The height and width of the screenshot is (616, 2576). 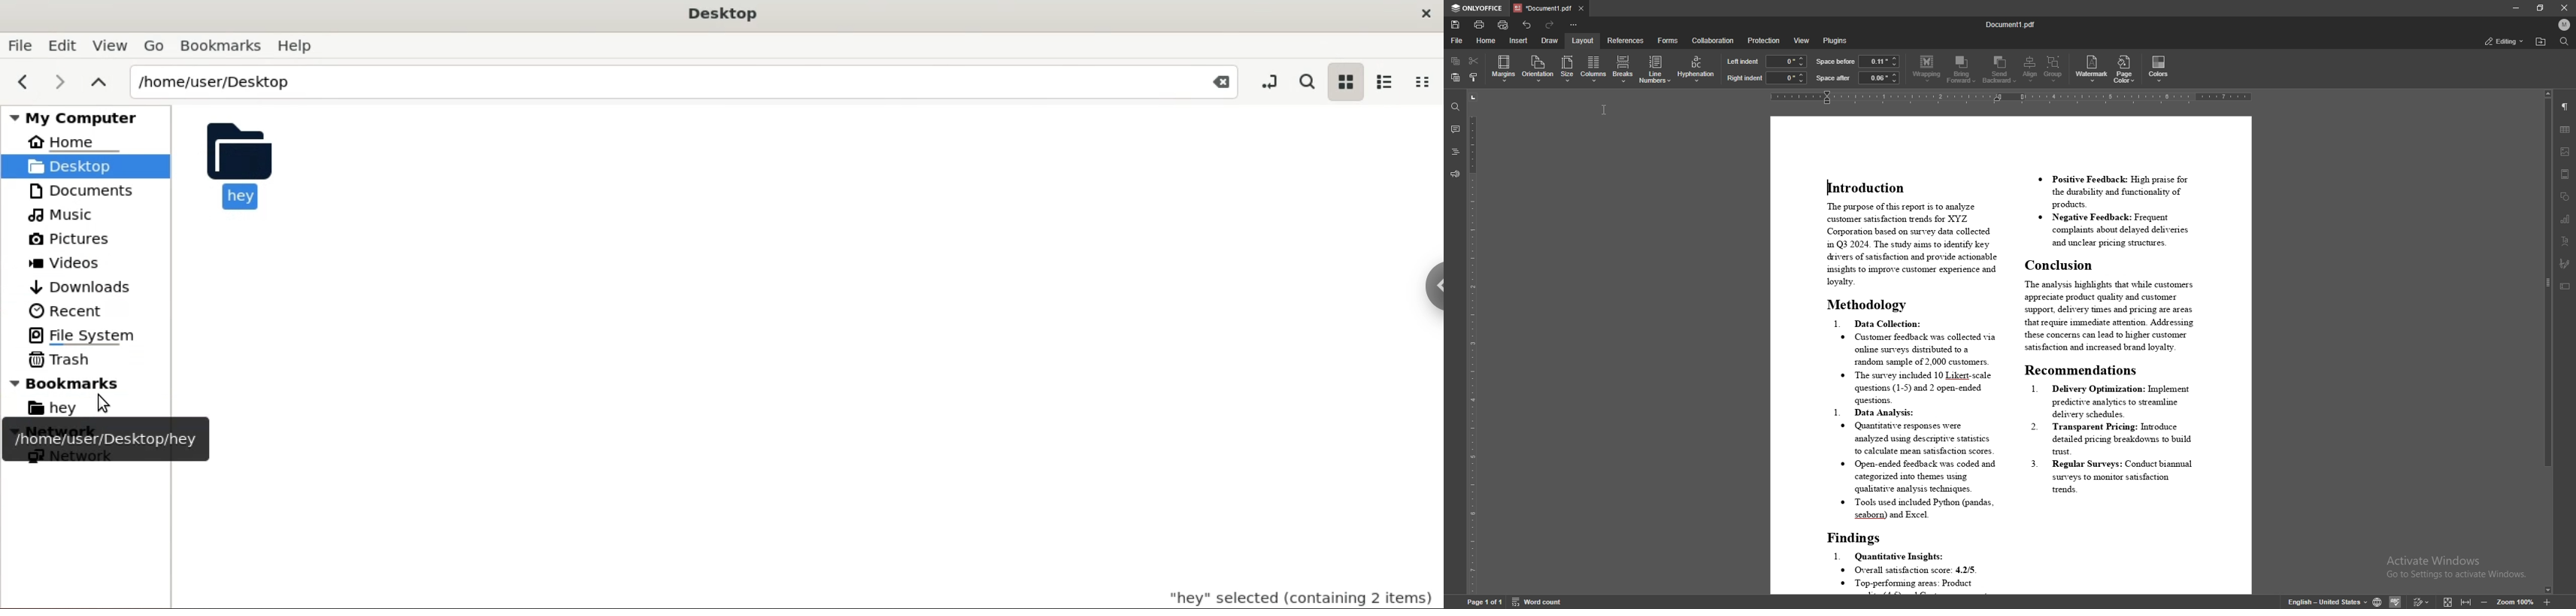 I want to click on hey, so click(x=239, y=165).